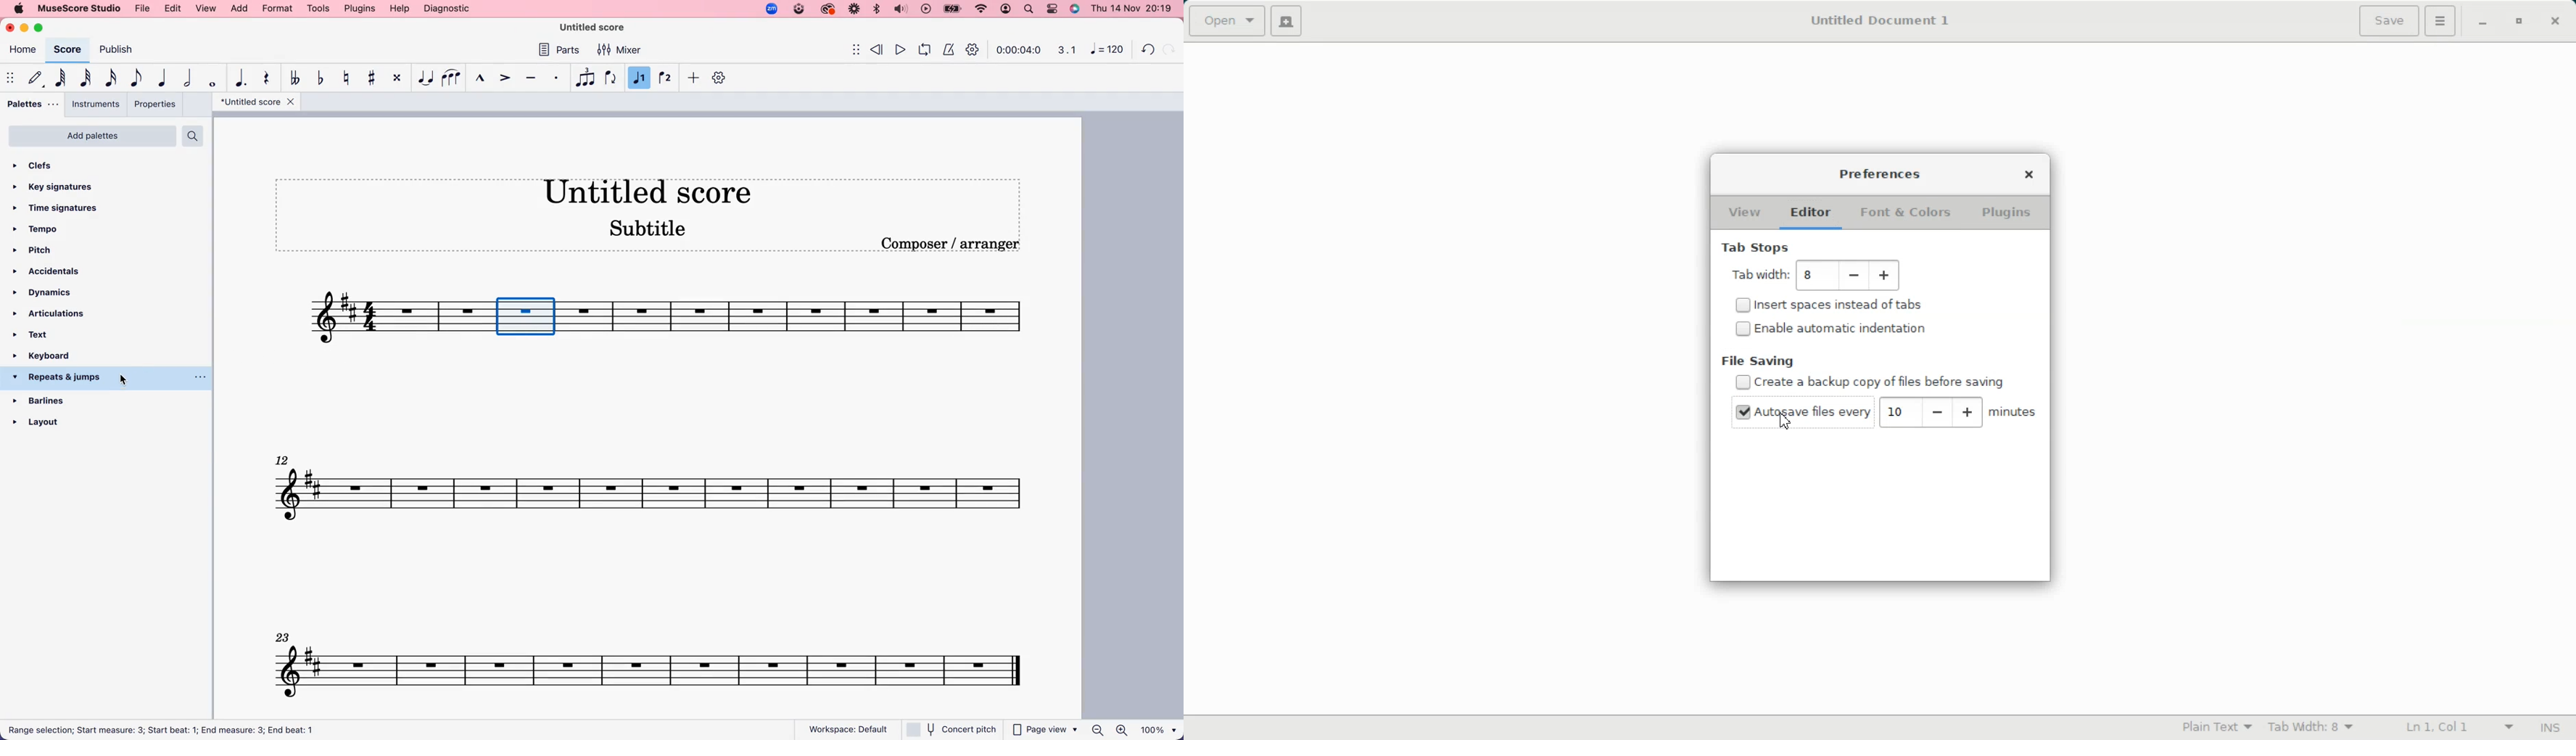  Describe the element at coordinates (2555, 20) in the screenshot. I see `Close` at that location.